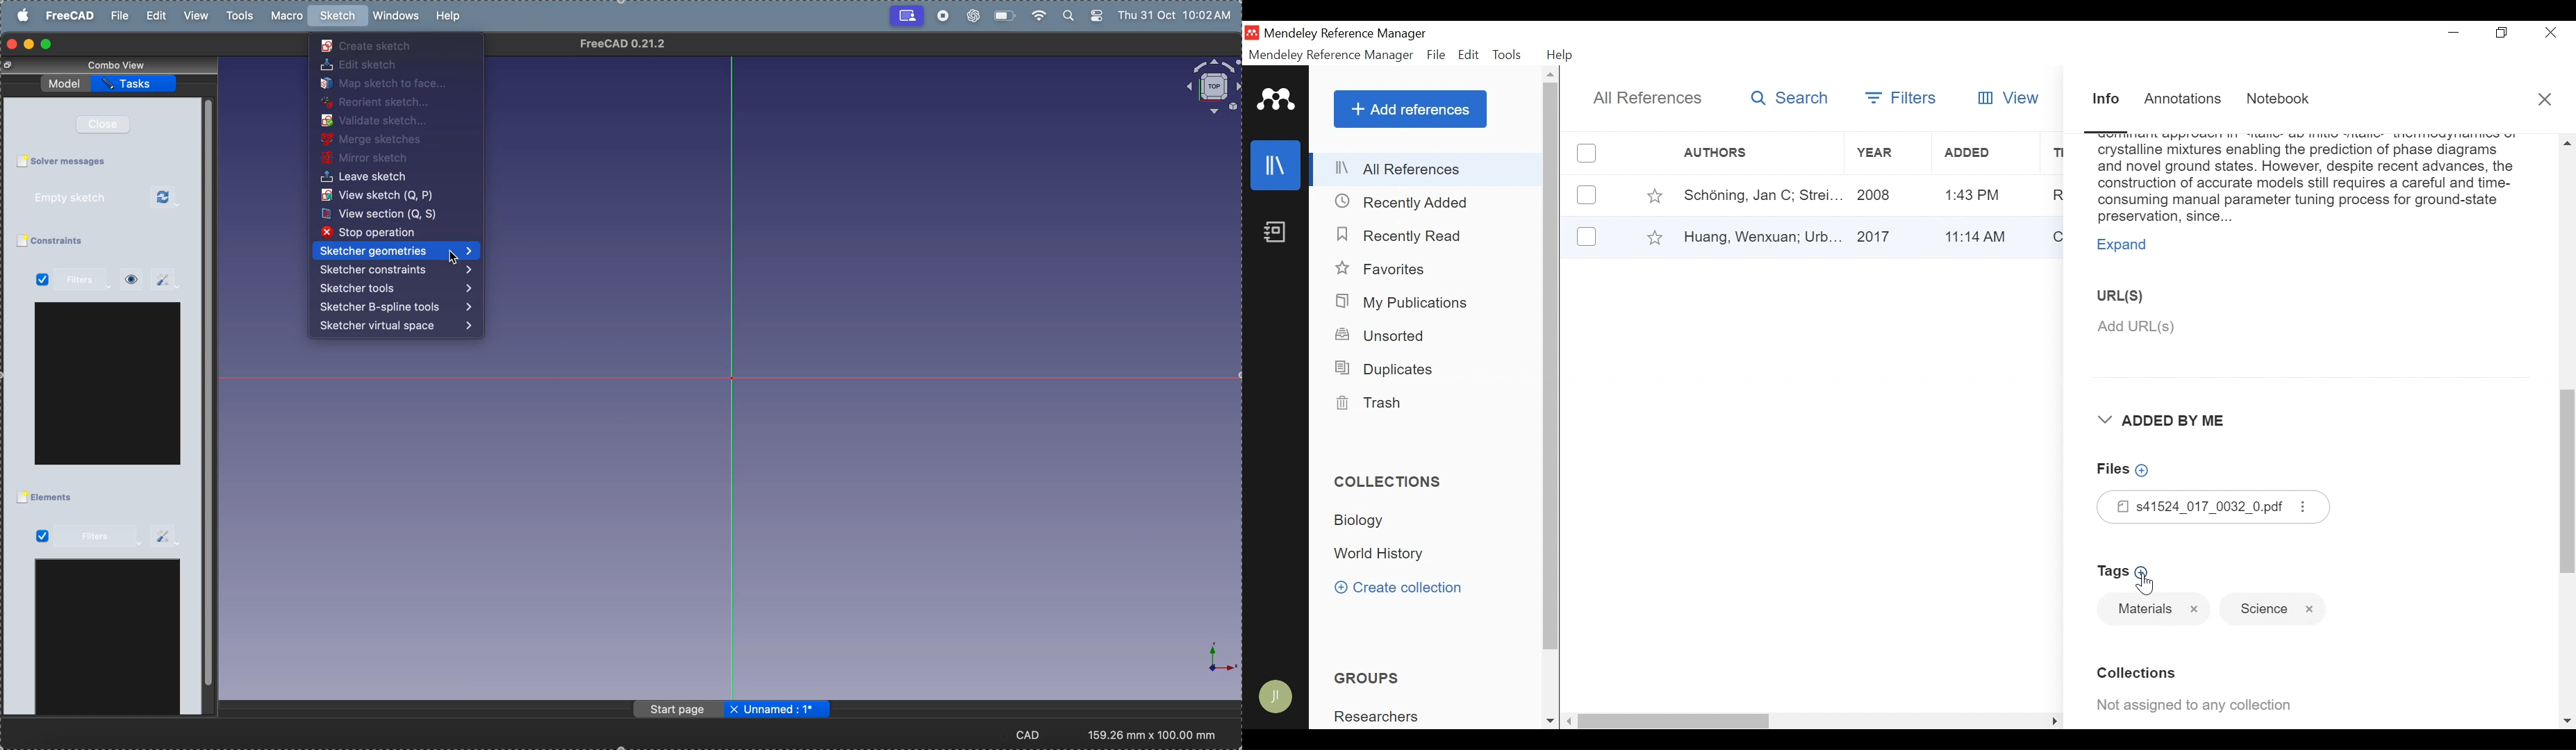 This screenshot has width=2576, height=756. I want to click on (un)select, so click(1587, 236).